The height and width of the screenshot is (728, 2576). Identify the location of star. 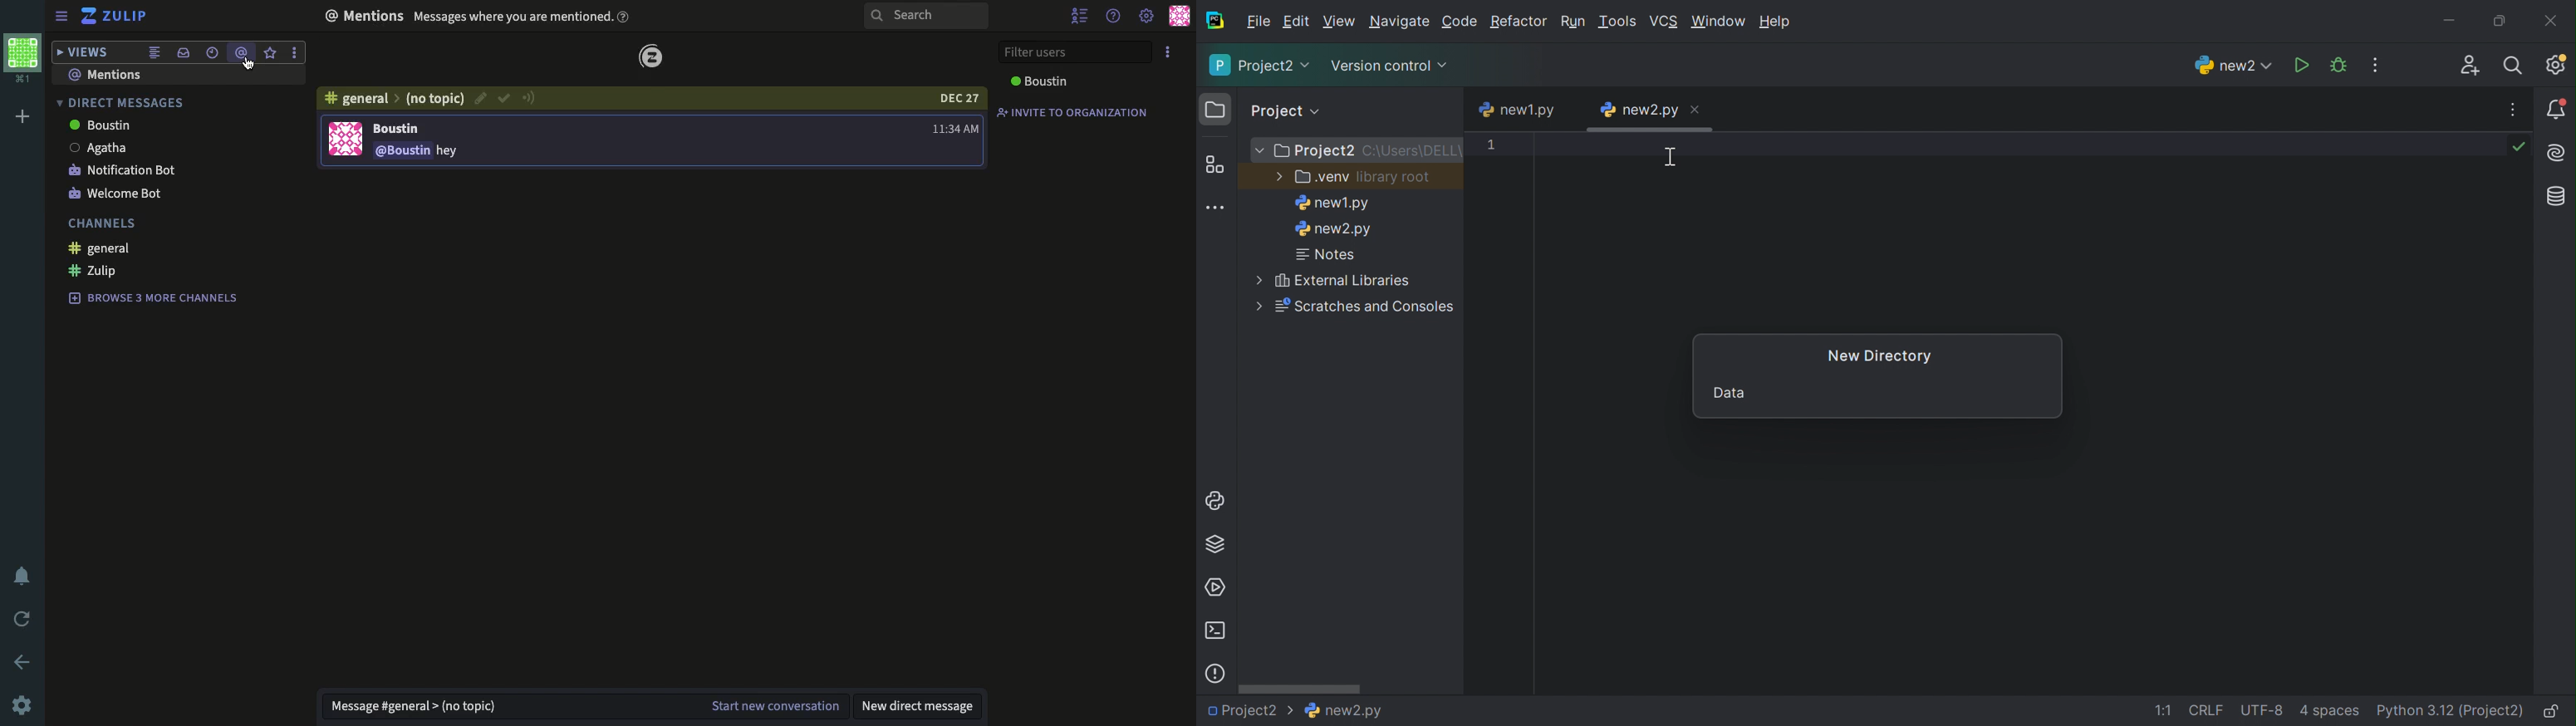
(272, 52).